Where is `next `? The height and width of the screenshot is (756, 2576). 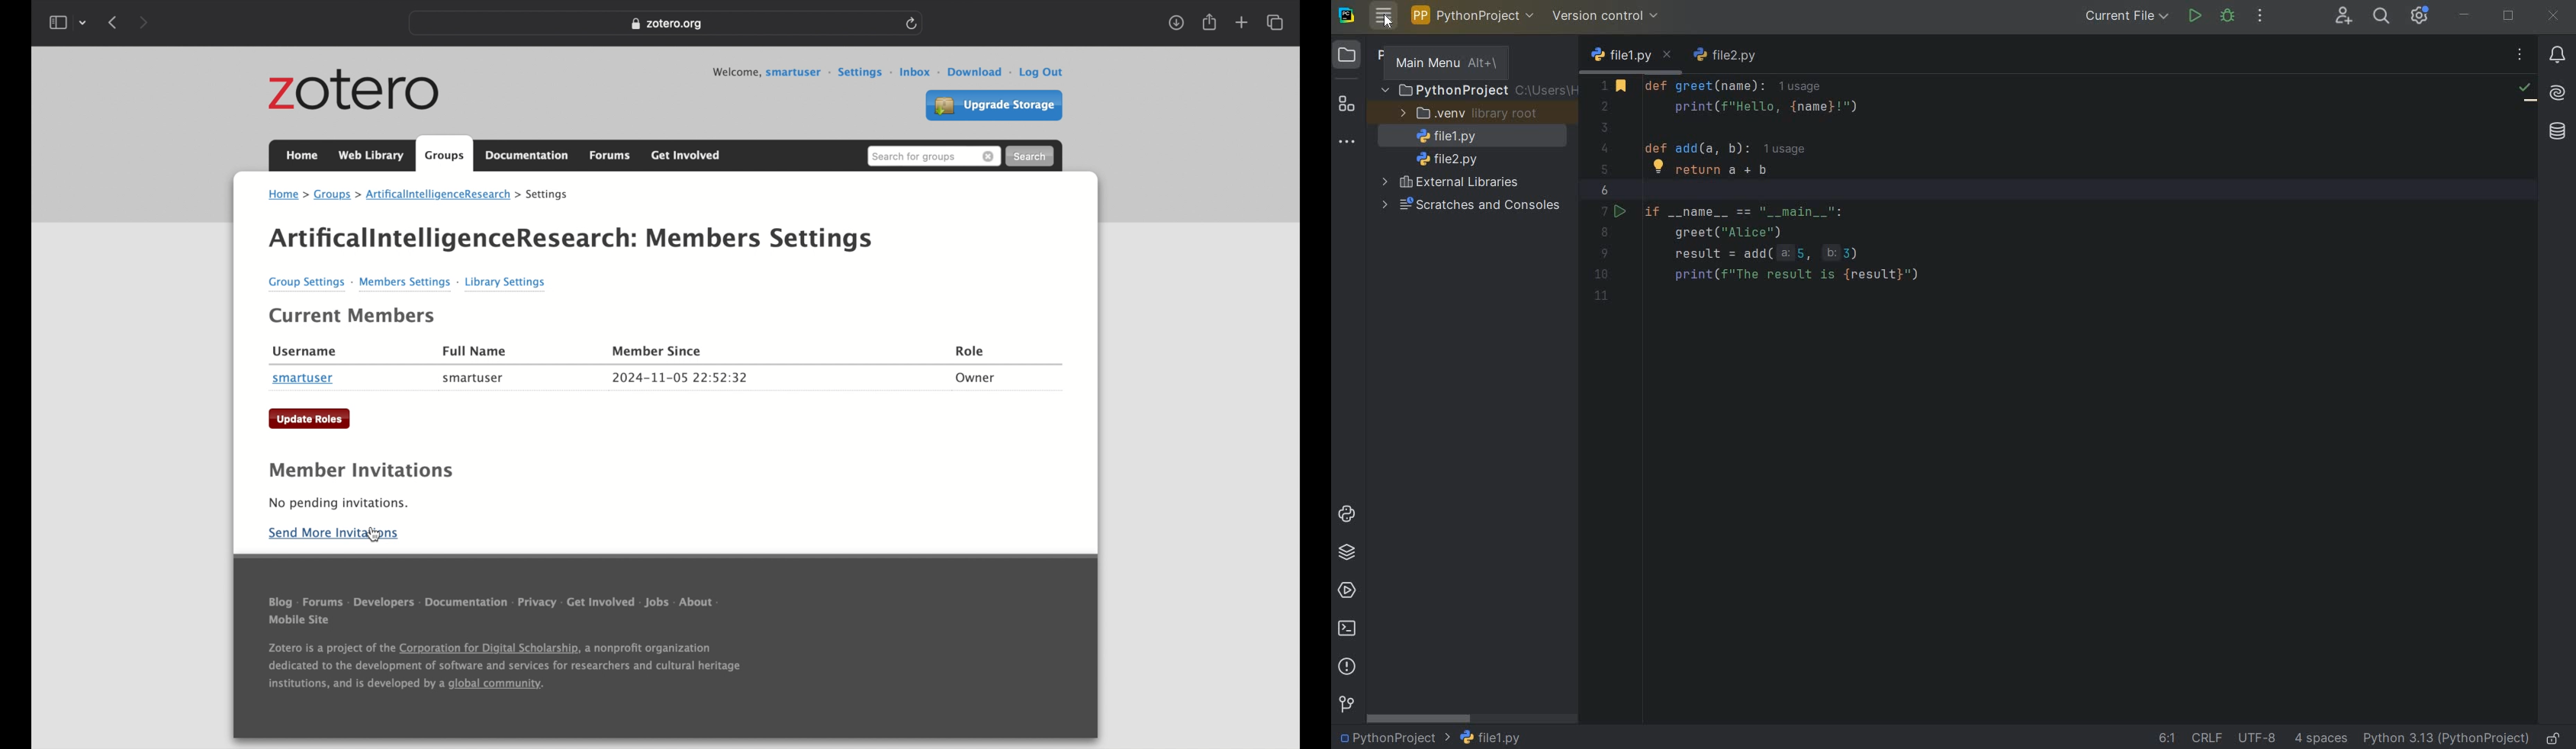
next  is located at coordinates (146, 22).